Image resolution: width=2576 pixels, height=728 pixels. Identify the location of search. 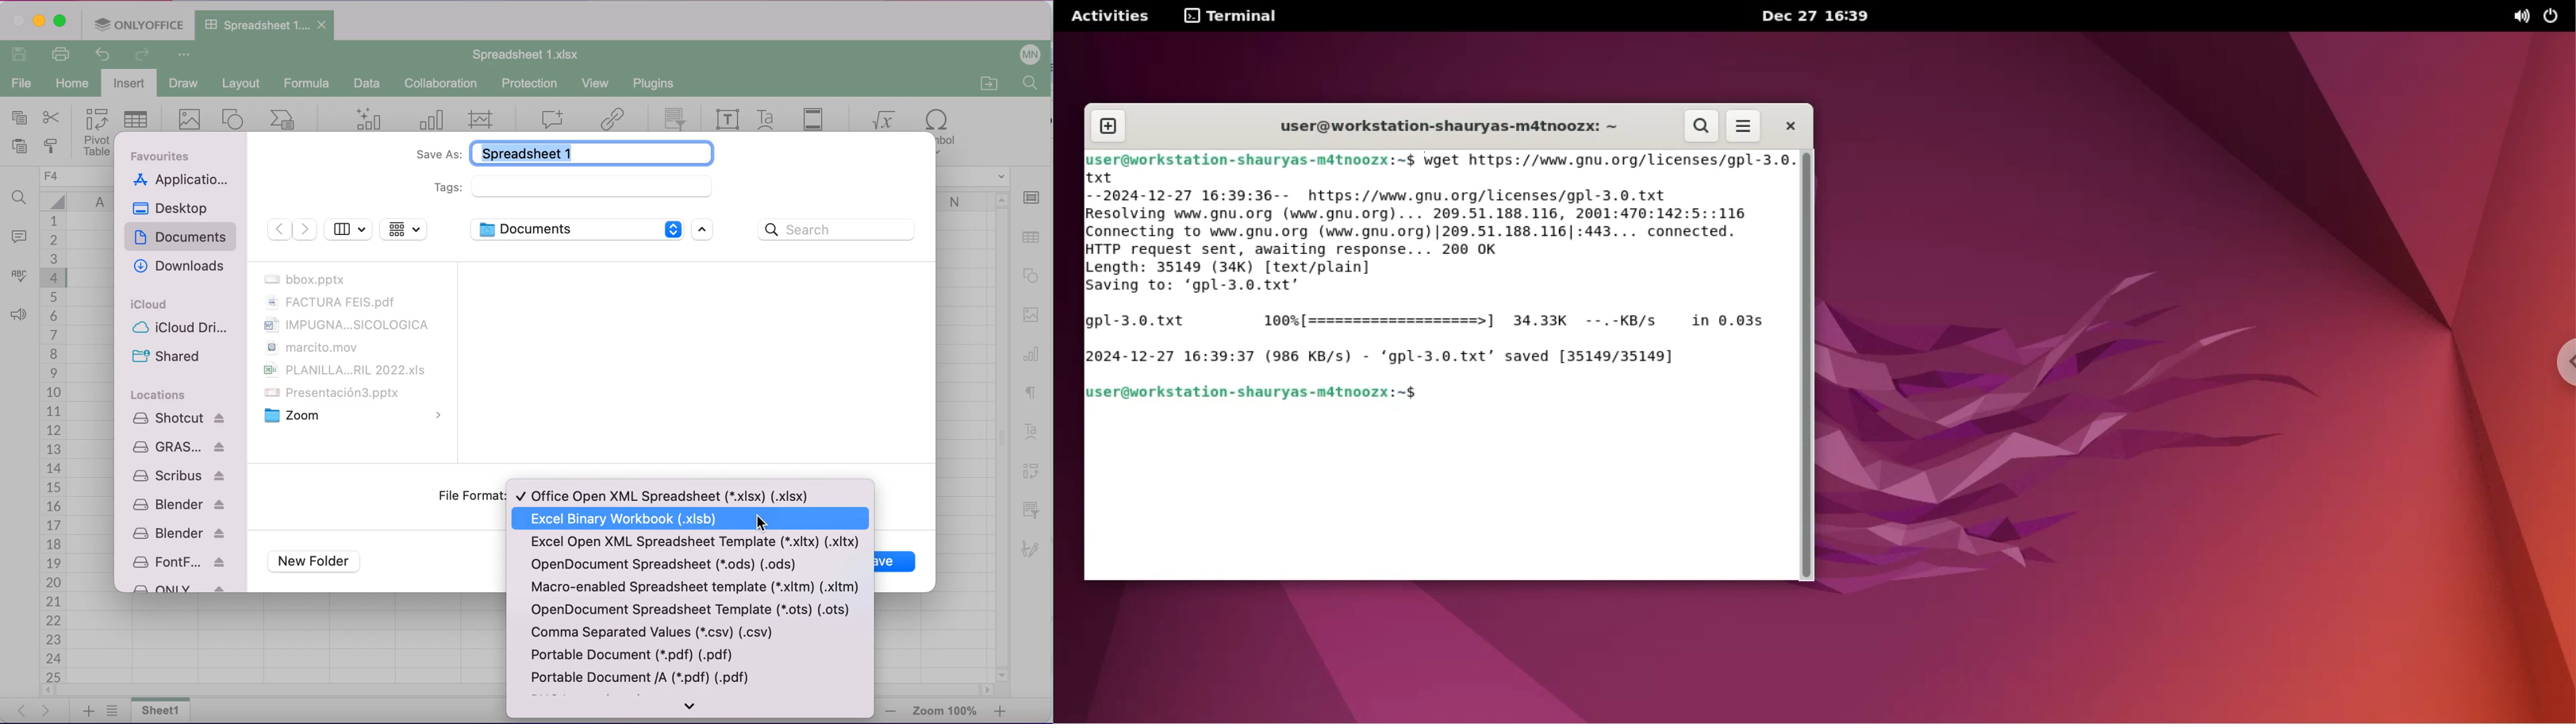
(1703, 127).